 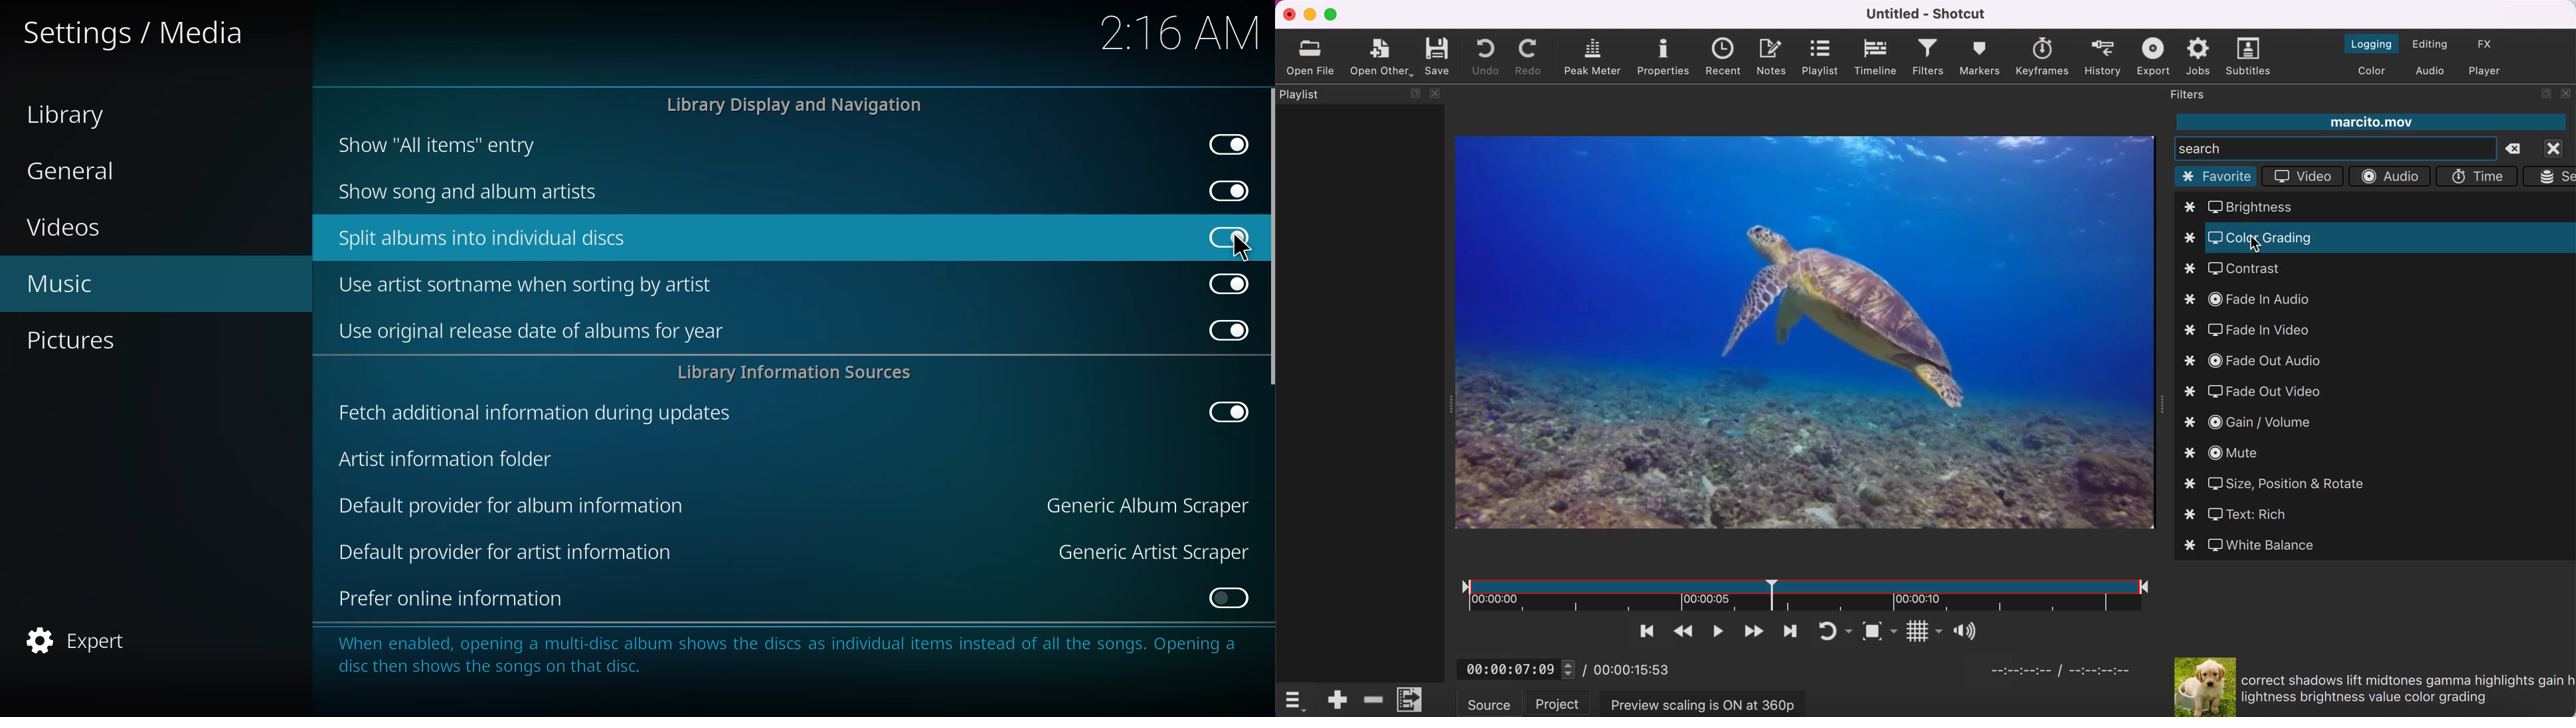 What do you see at coordinates (2496, 44) in the screenshot?
I see `switch to the effect layout` at bounding box center [2496, 44].